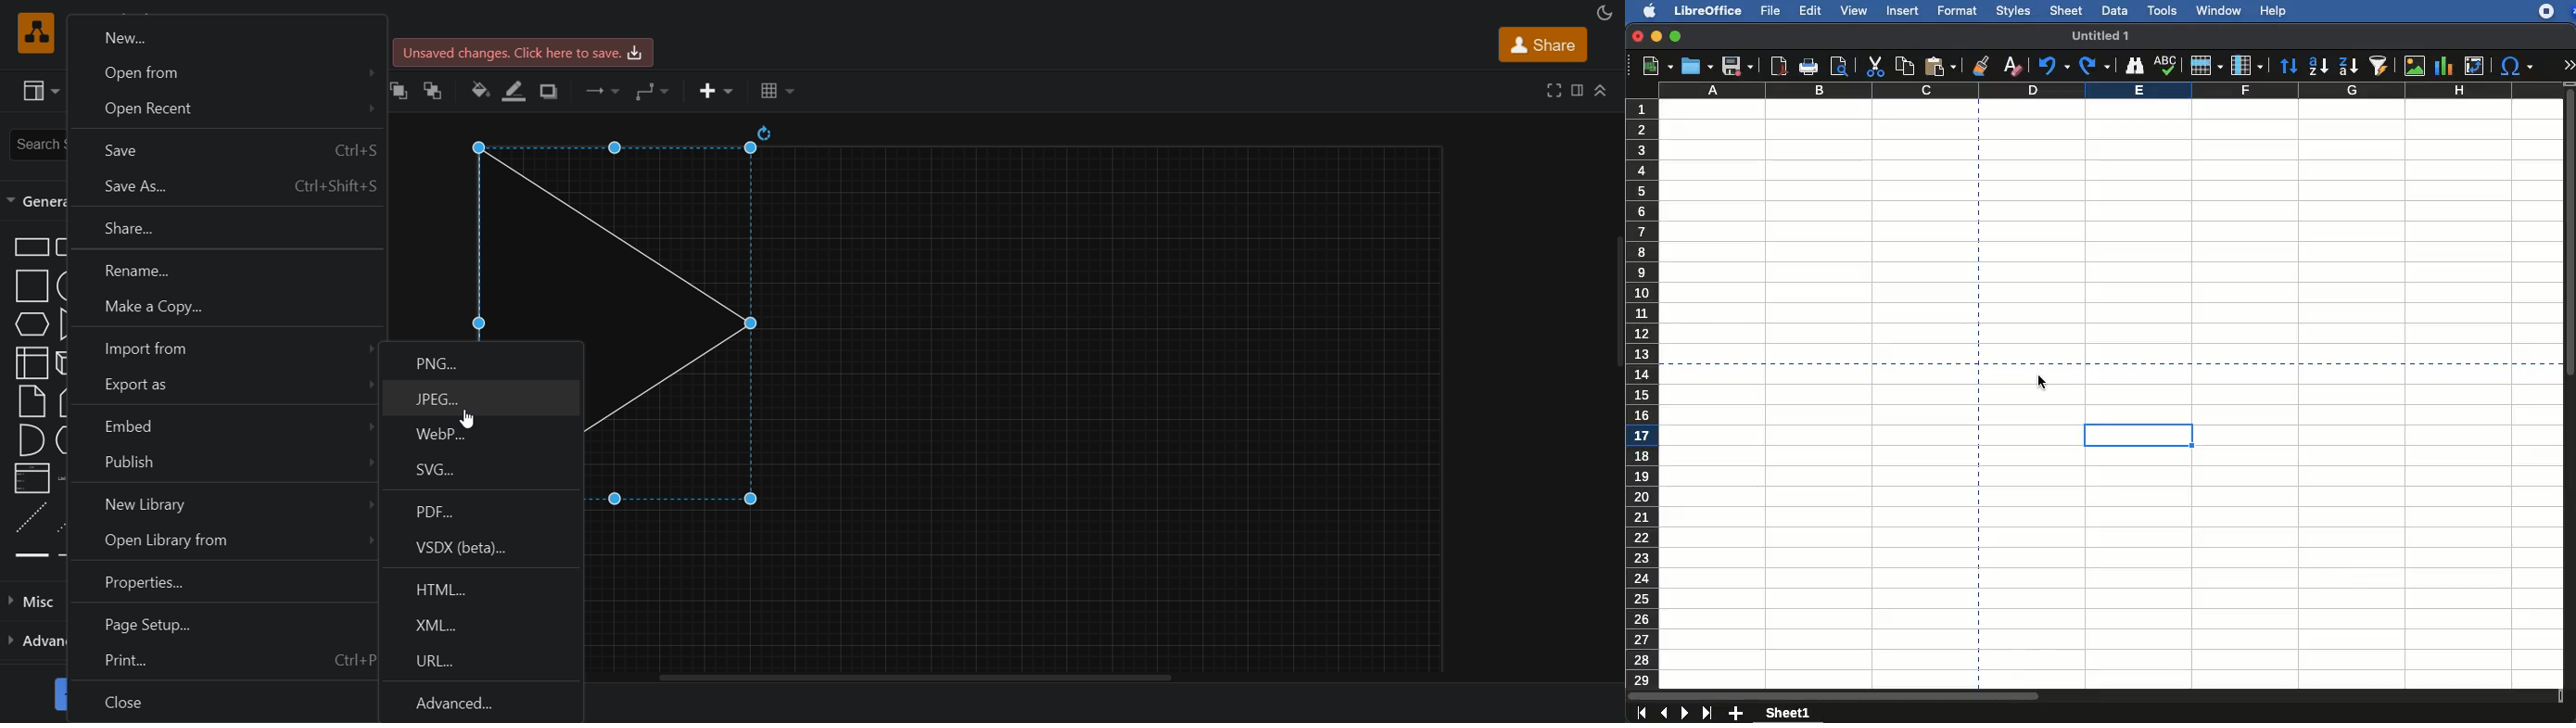  Describe the element at coordinates (1644, 10) in the screenshot. I see `apple ` at that location.